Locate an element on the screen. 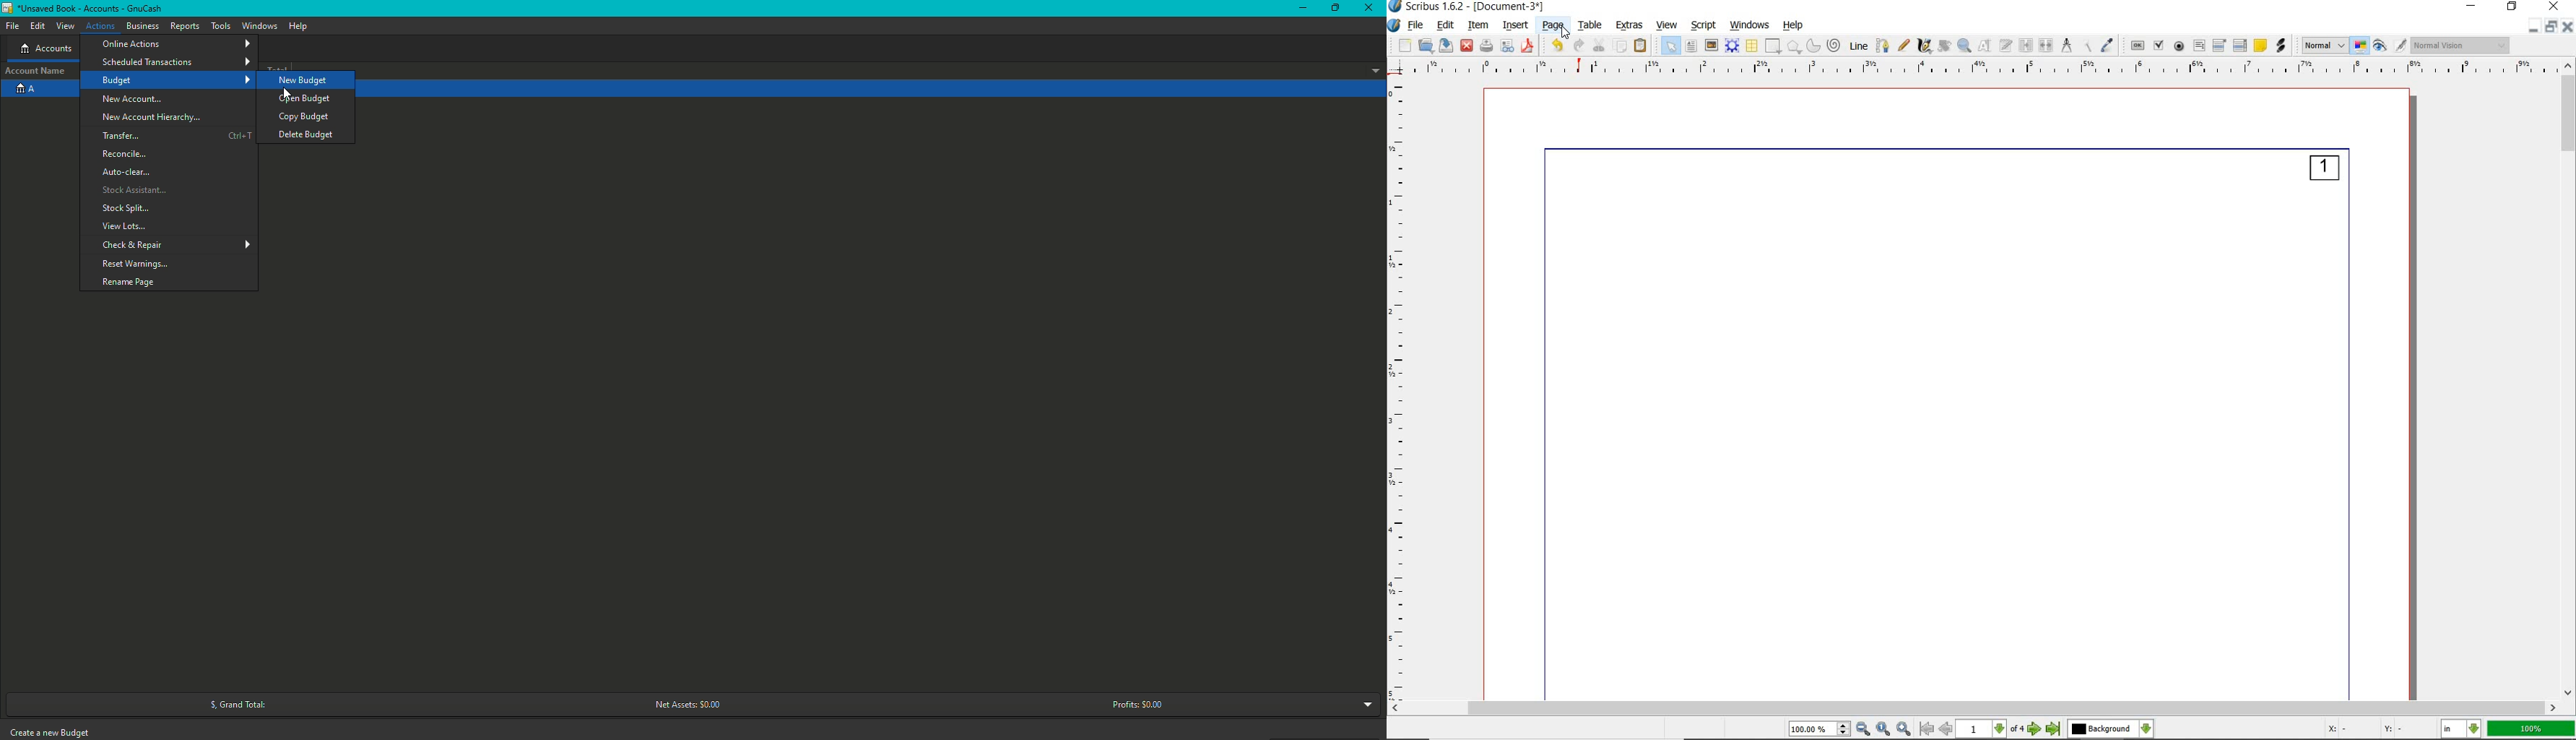 The height and width of the screenshot is (756, 2576). copy item properties is located at coordinates (2086, 46).